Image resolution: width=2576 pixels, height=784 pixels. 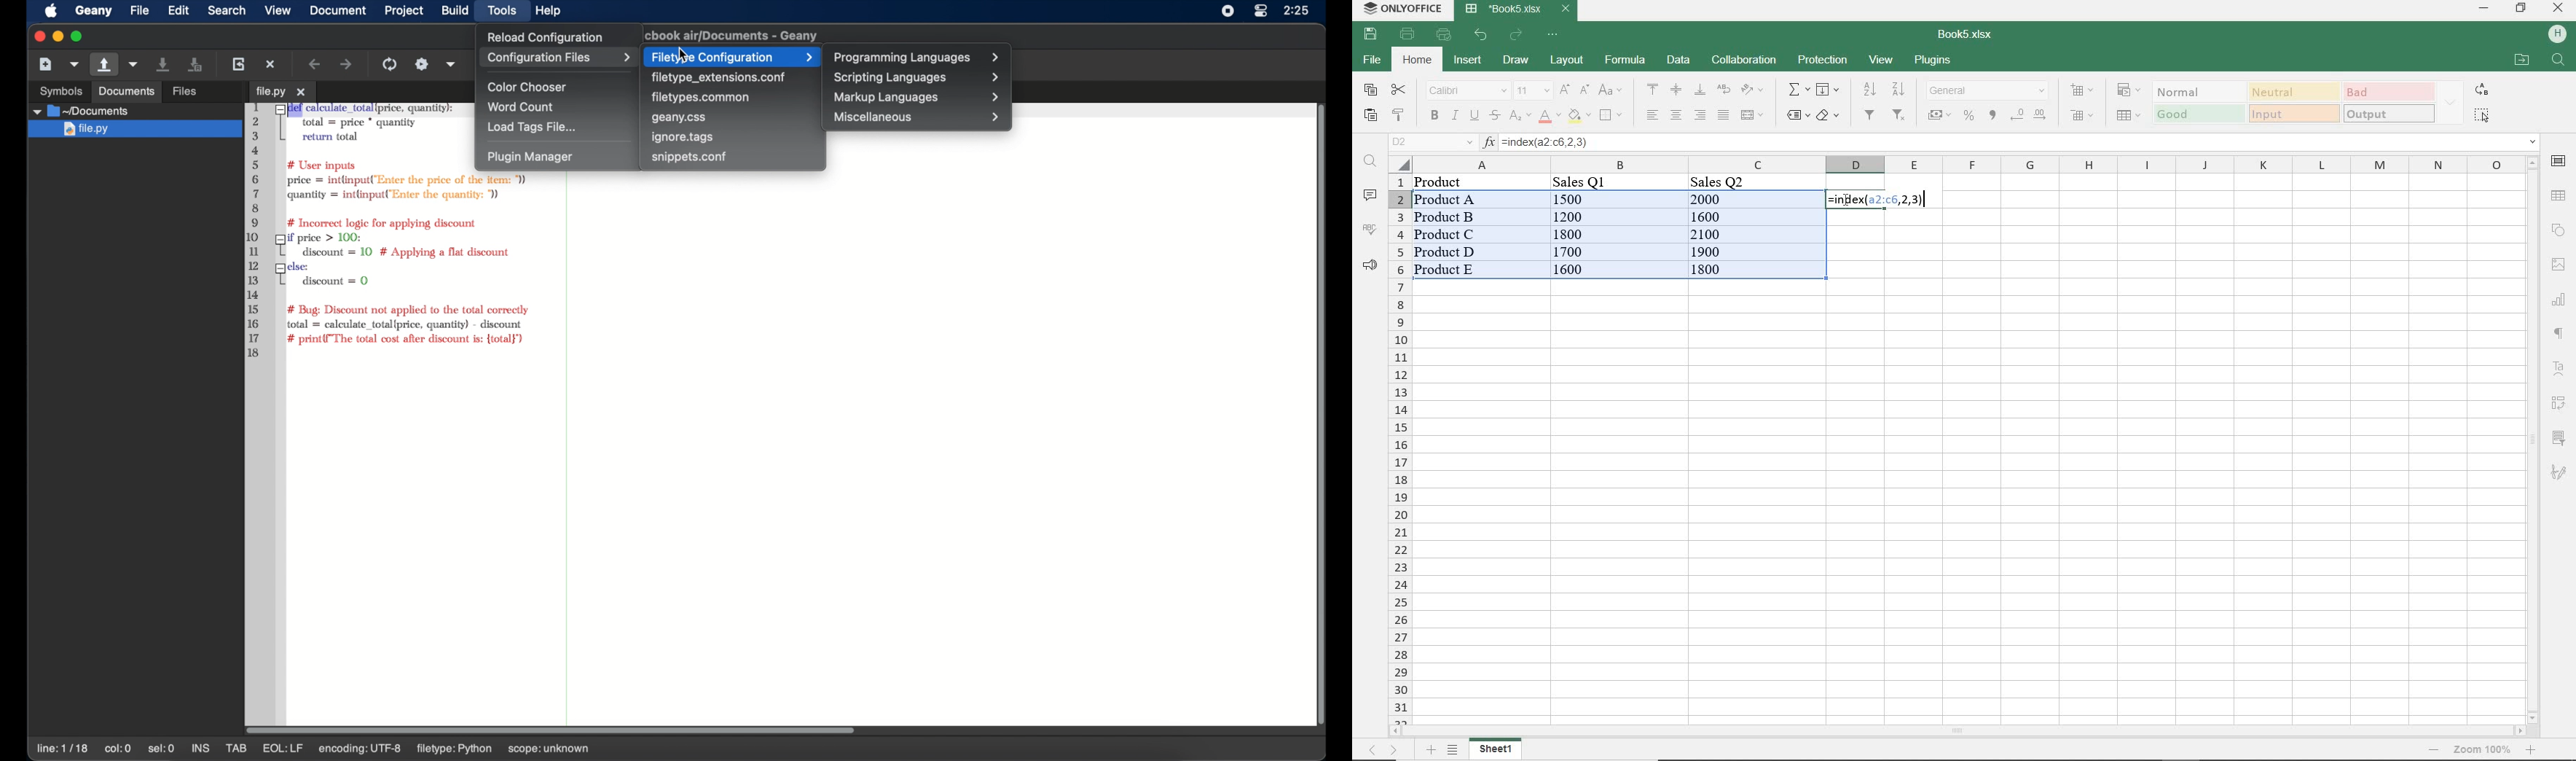 What do you see at coordinates (1872, 115) in the screenshot?
I see `filter` at bounding box center [1872, 115].